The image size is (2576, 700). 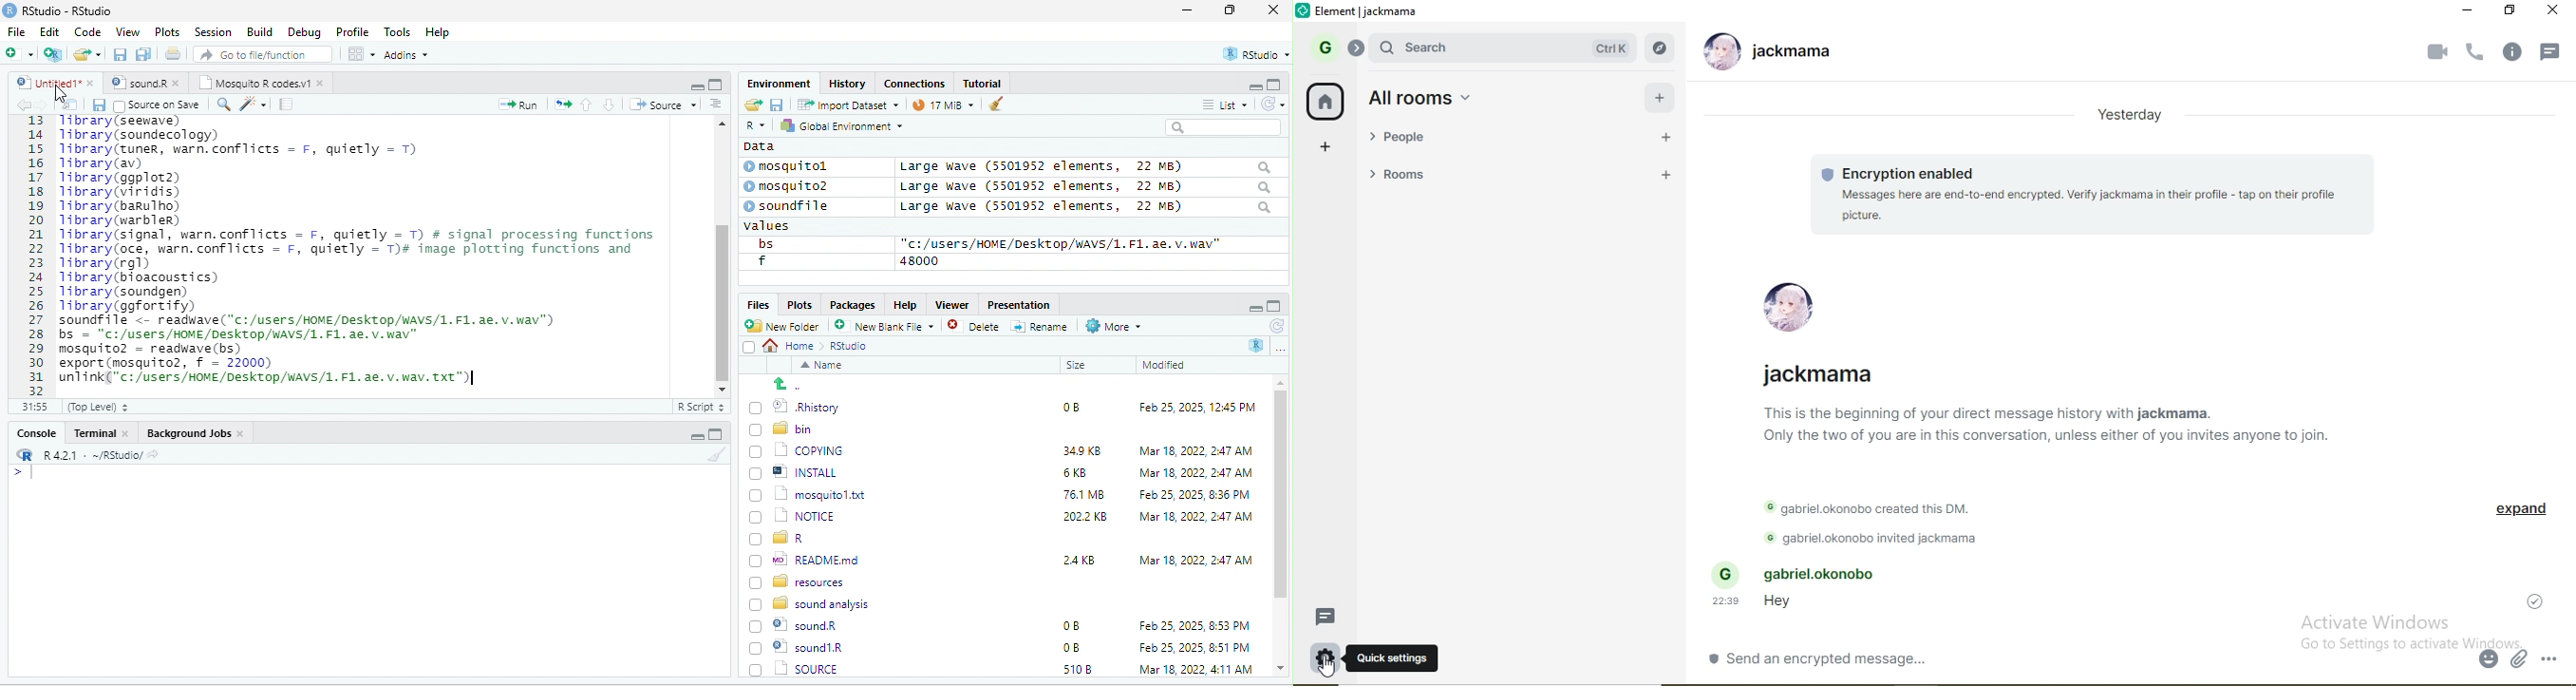 I want to click on Viewer, so click(x=950, y=305).